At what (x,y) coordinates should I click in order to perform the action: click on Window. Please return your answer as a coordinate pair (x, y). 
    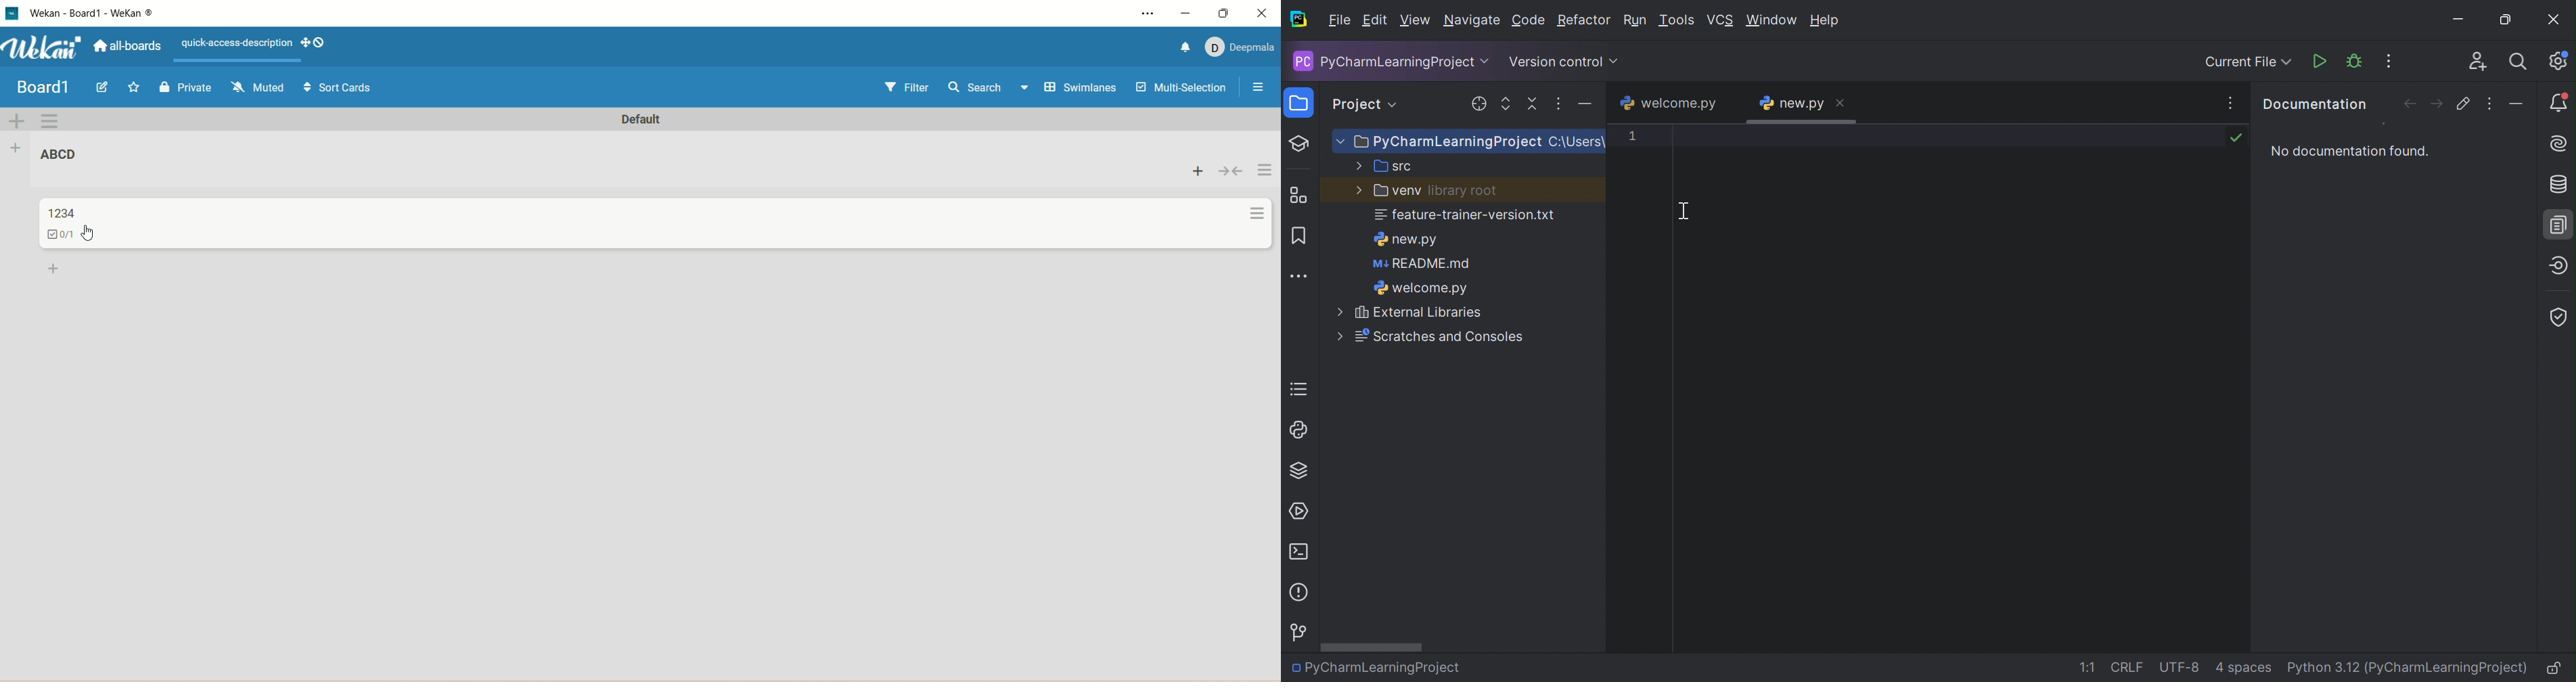
    Looking at the image, I should click on (1771, 19).